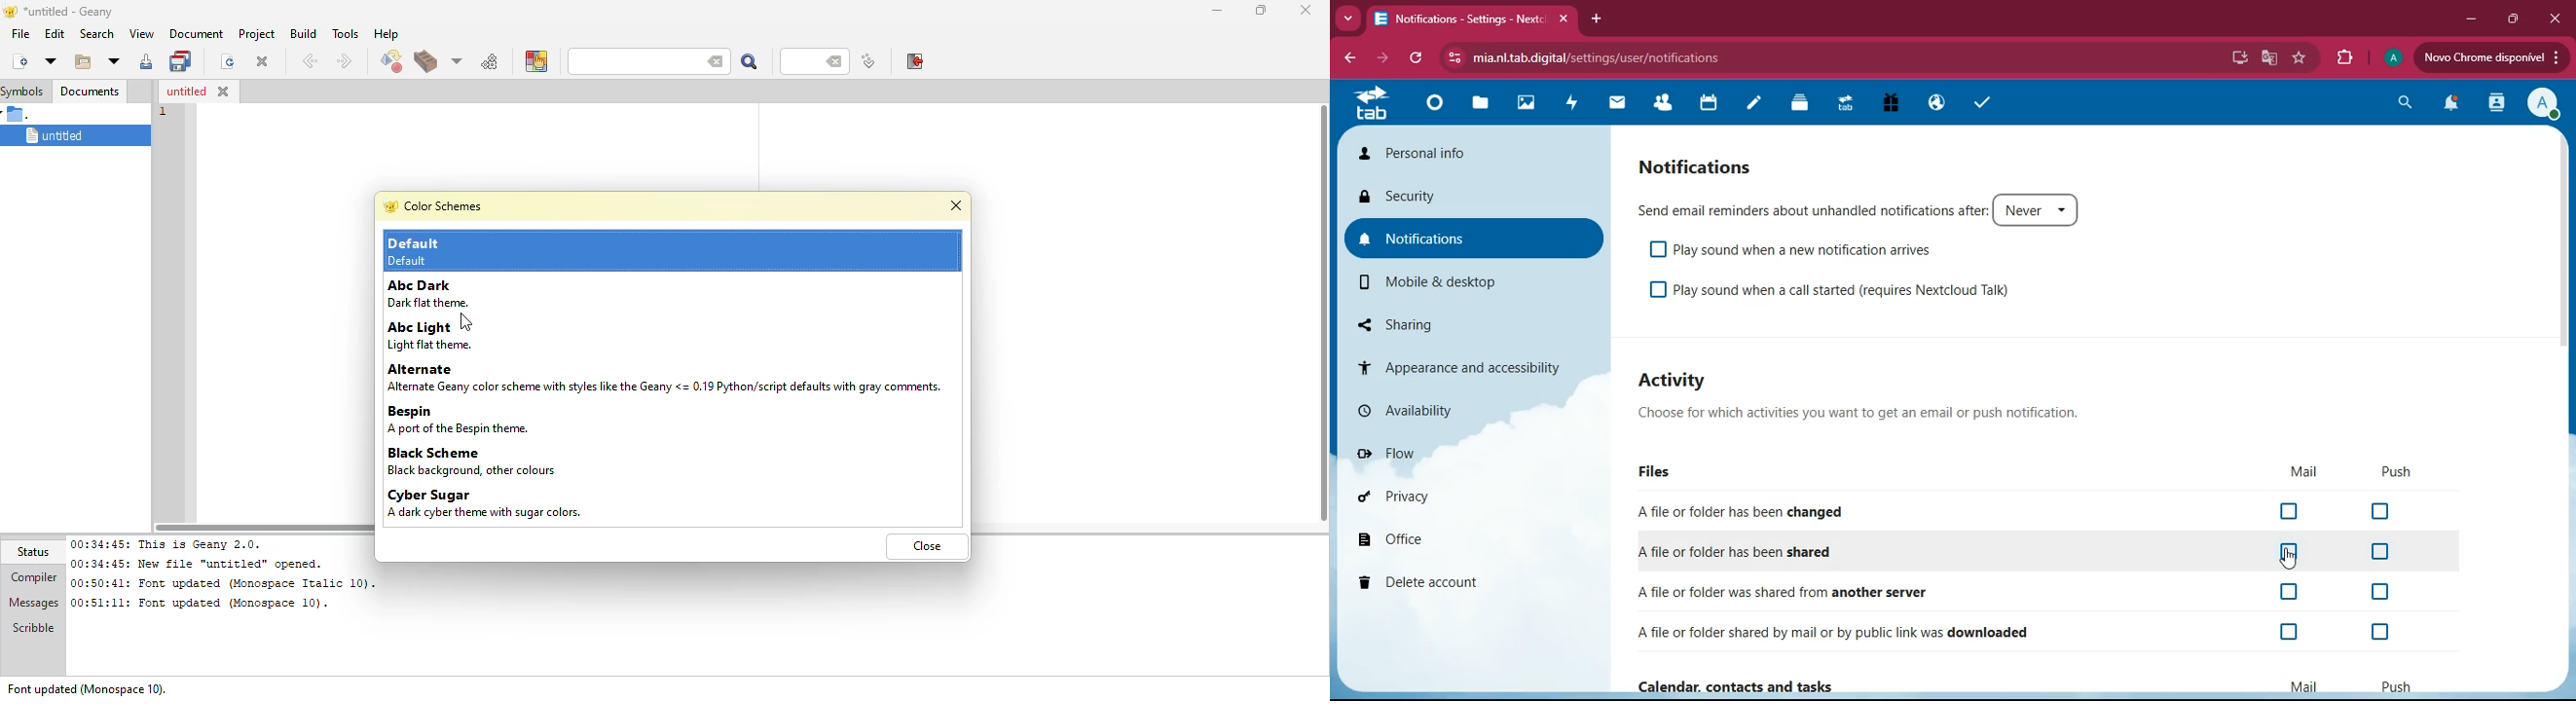  I want to click on maximize, so click(2512, 19).